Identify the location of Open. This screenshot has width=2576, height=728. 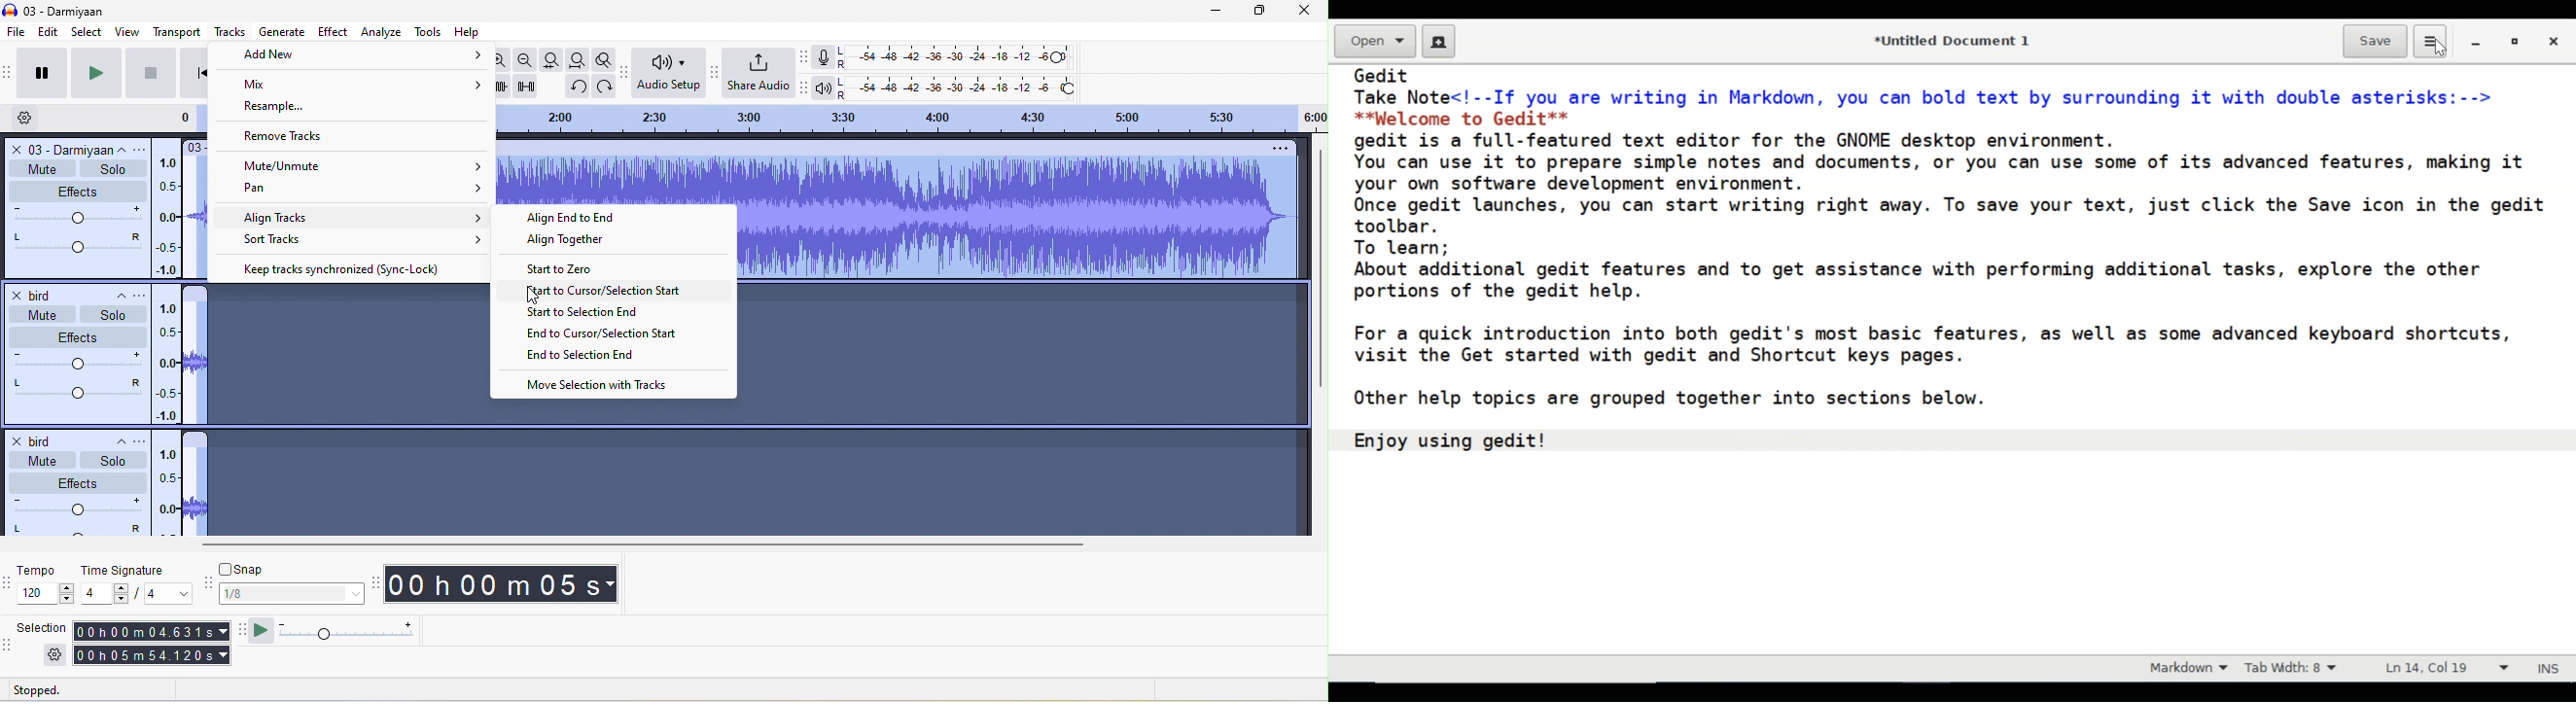
(1374, 42).